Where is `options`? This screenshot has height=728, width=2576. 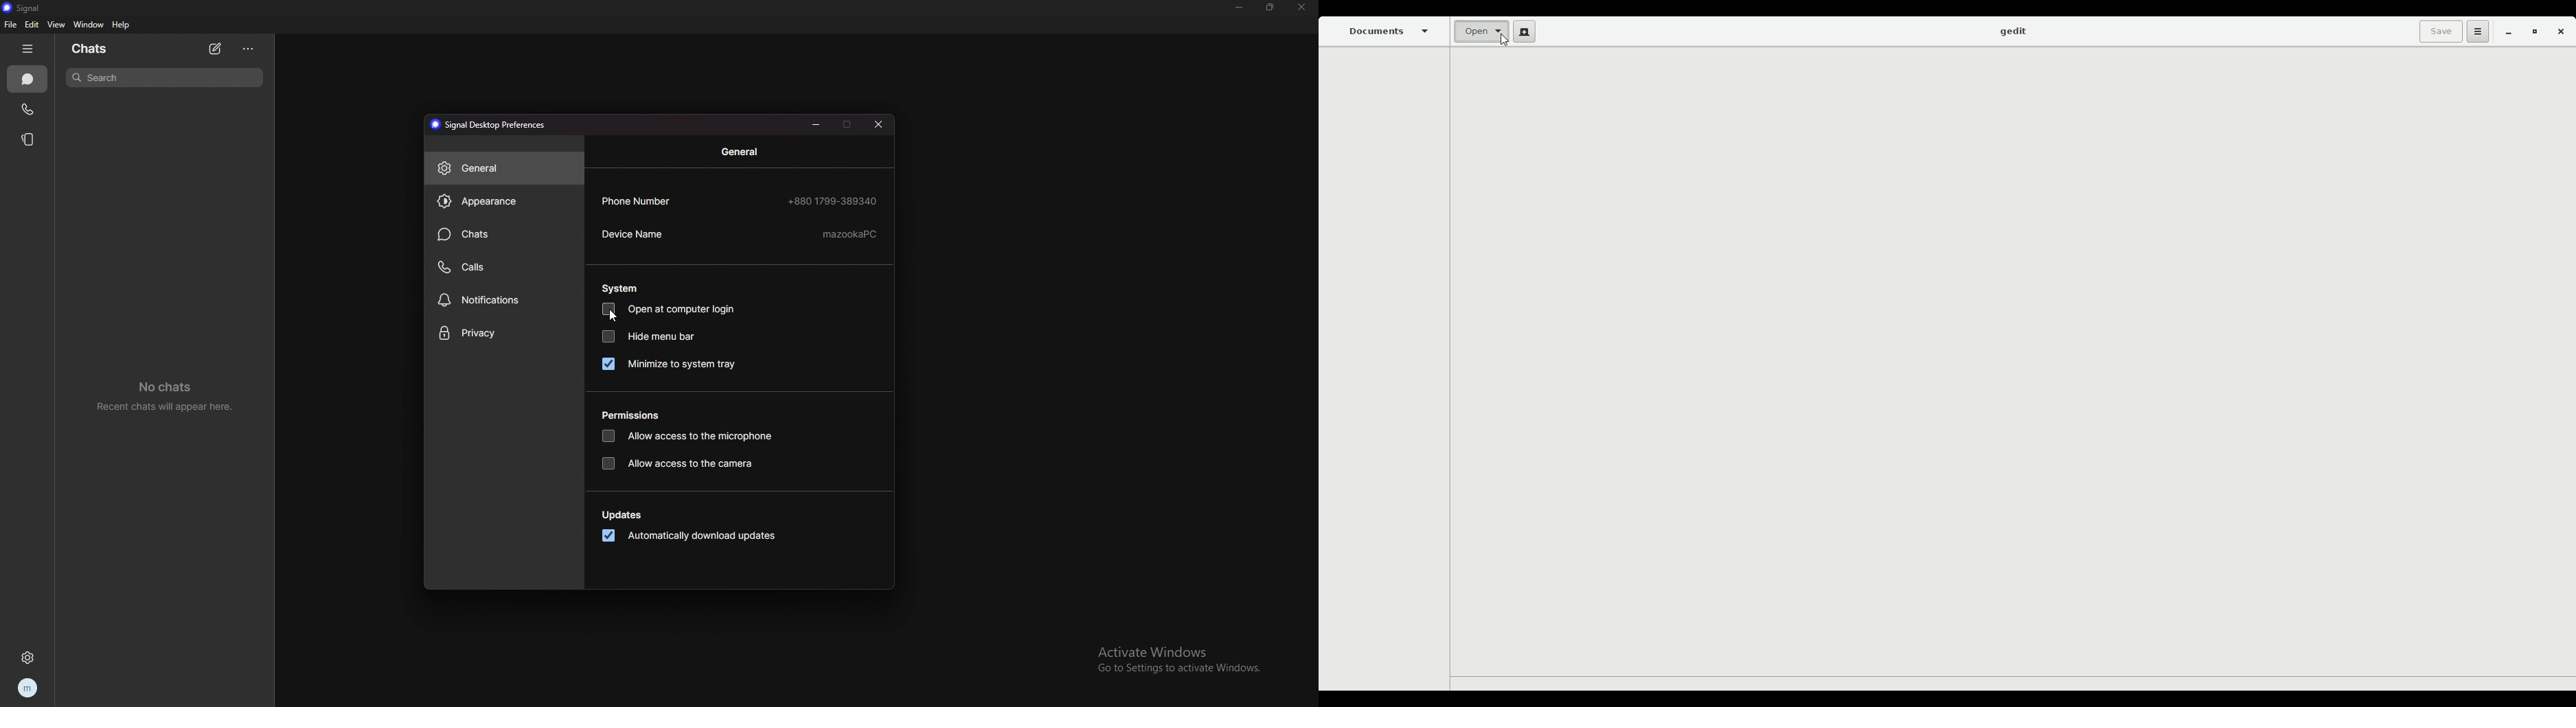
options is located at coordinates (250, 49).